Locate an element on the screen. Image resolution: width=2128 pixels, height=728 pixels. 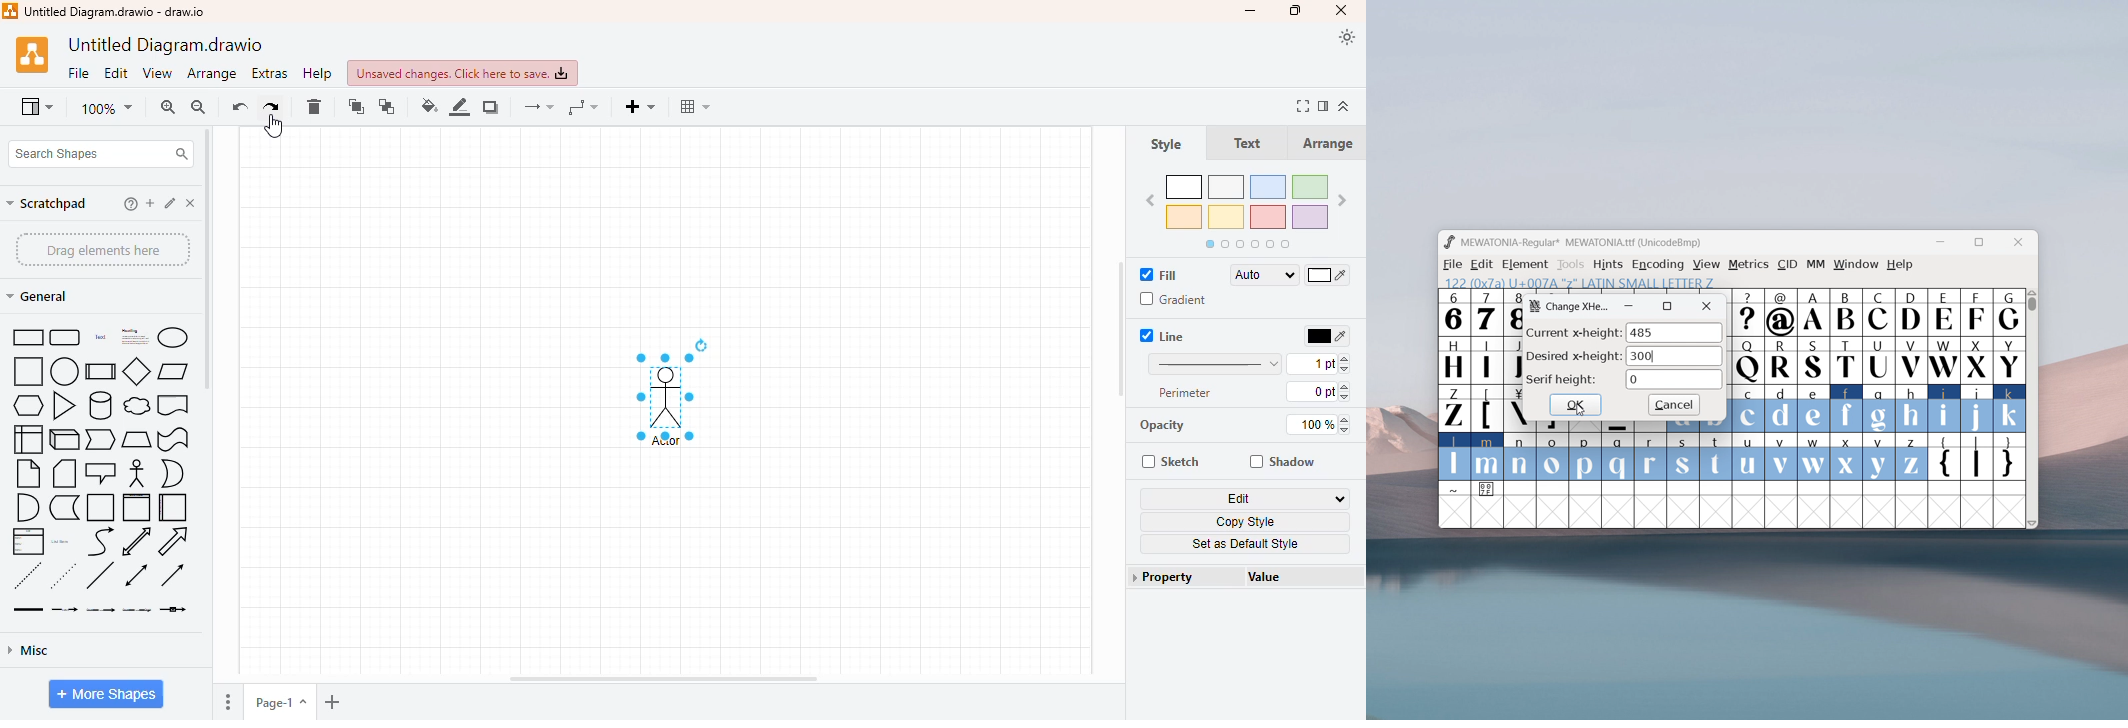
actor is located at coordinates (137, 473).